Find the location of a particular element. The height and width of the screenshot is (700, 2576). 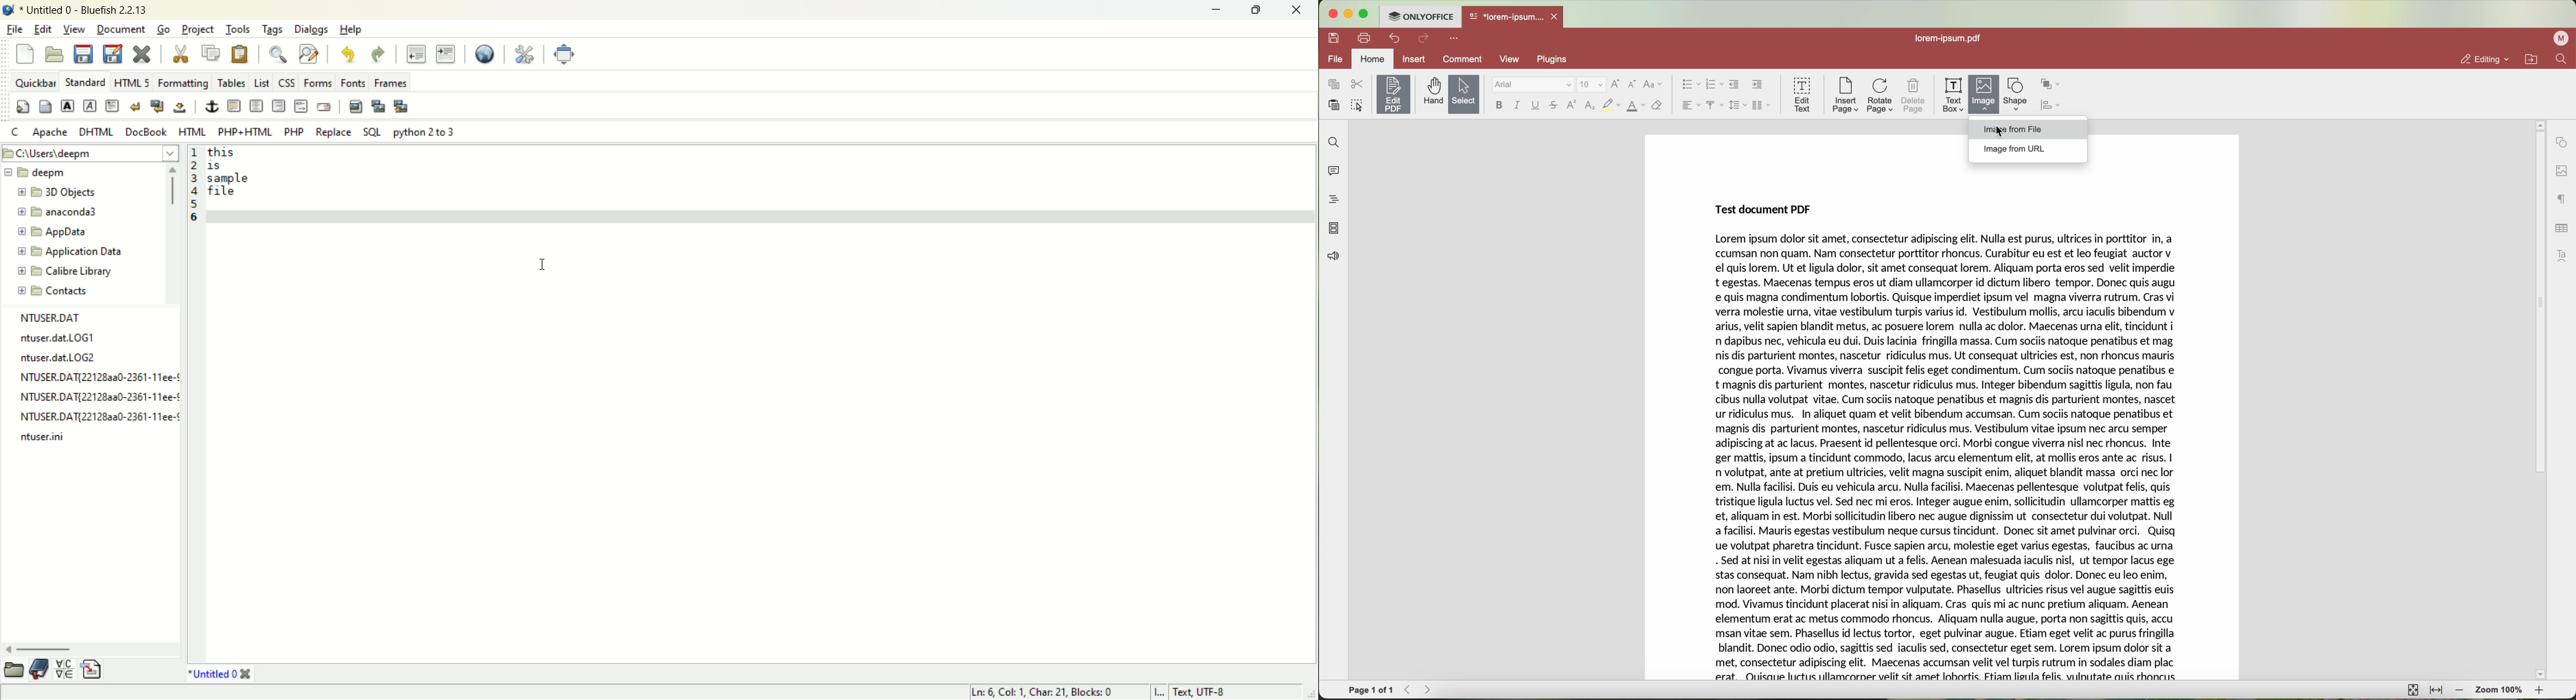

show find bar is located at coordinates (279, 54).